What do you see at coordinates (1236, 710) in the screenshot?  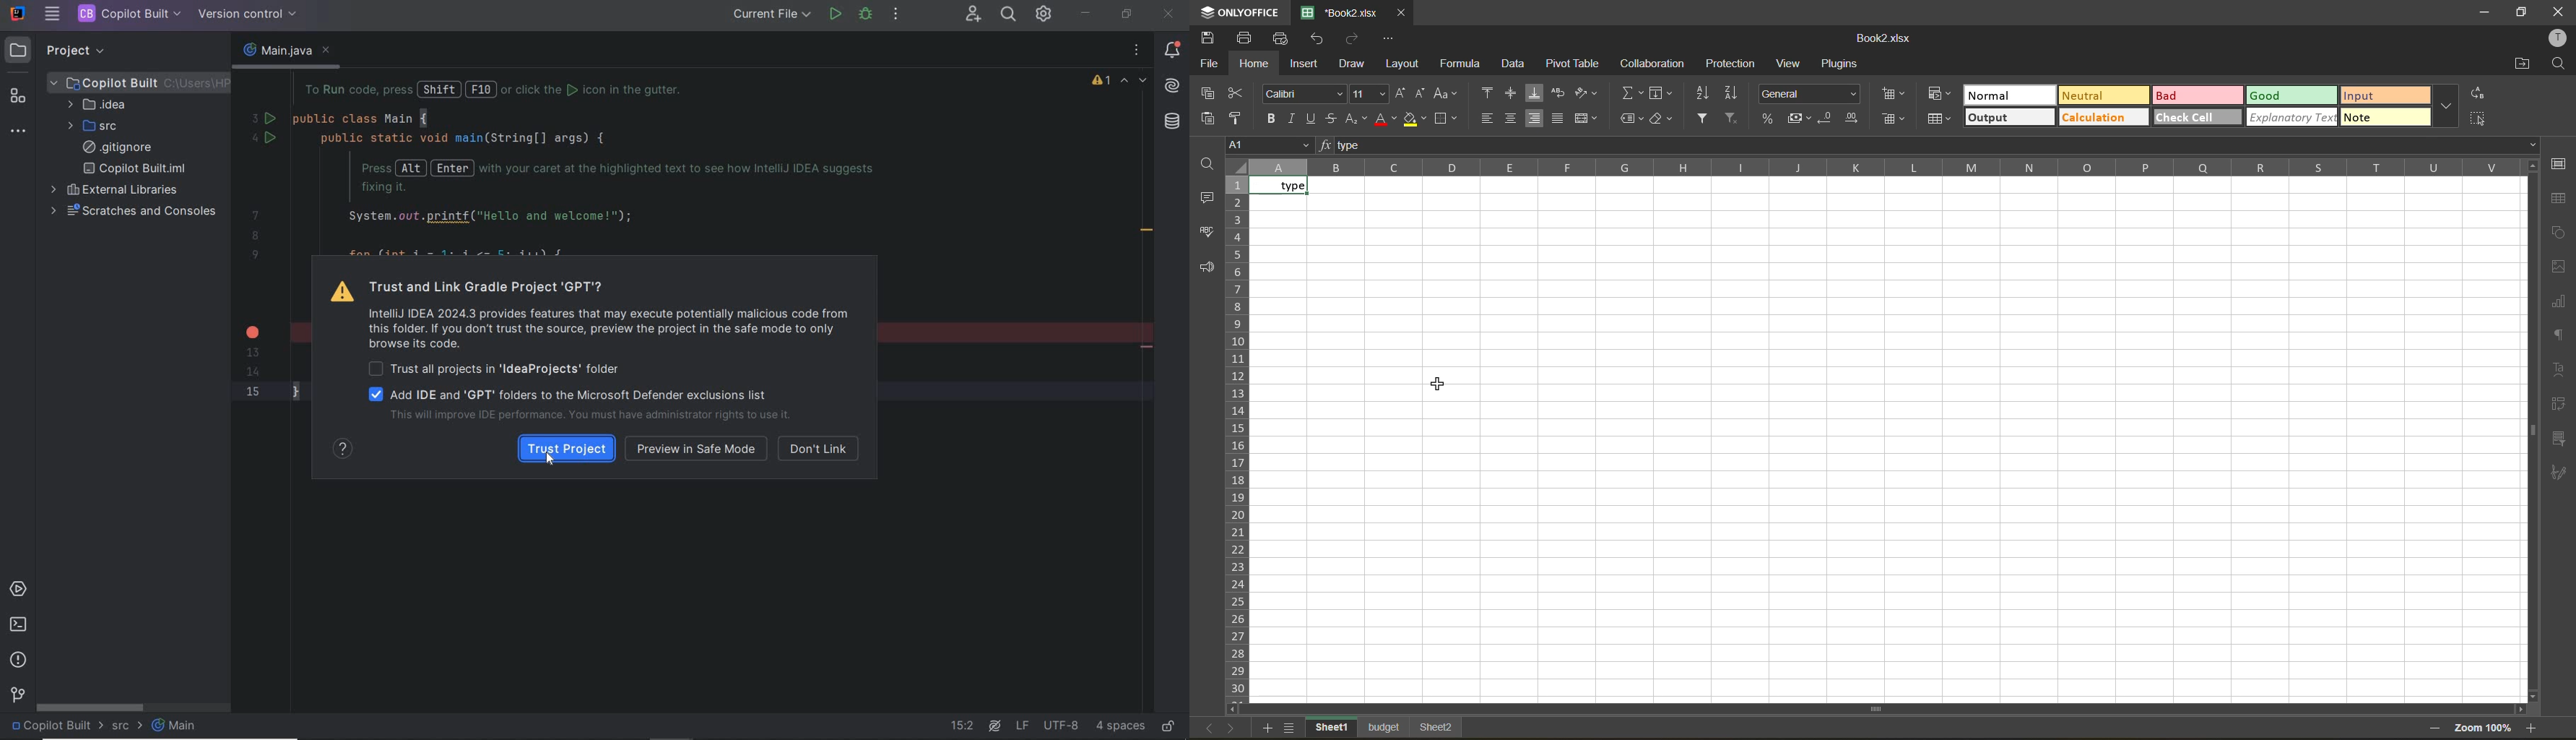 I see `move left` at bounding box center [1236, 710].